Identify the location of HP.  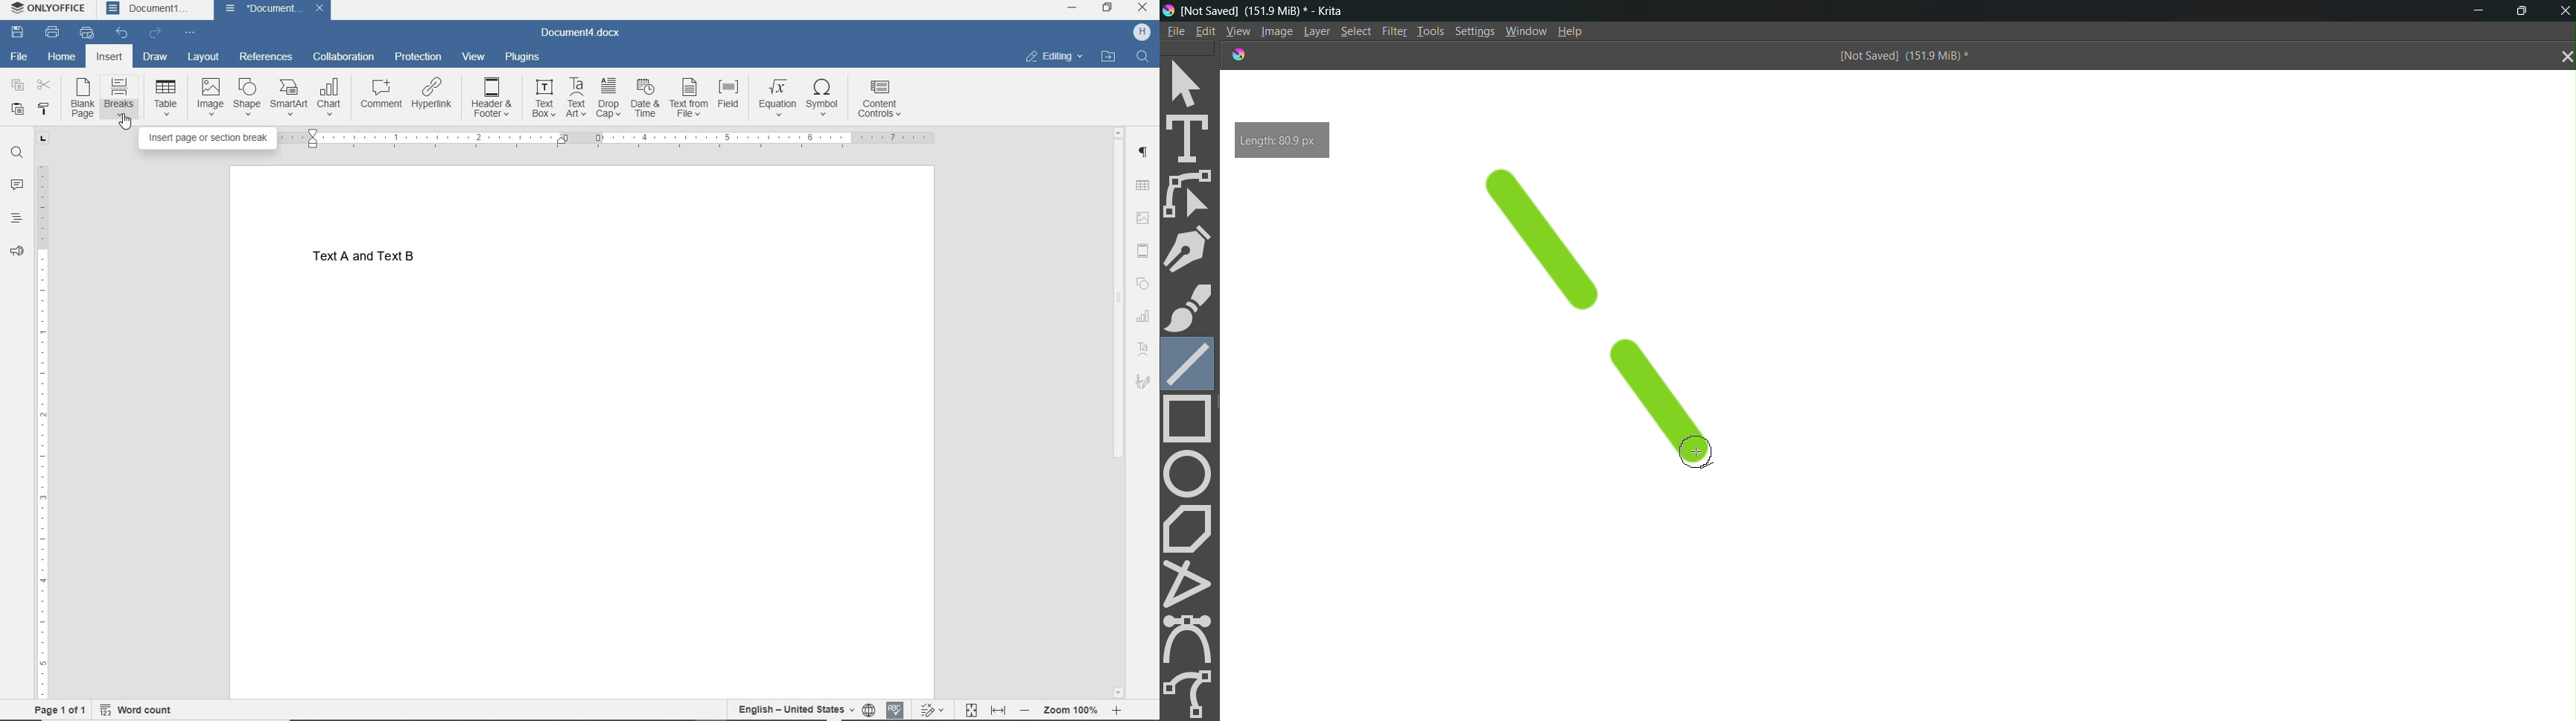
(1142, 33).